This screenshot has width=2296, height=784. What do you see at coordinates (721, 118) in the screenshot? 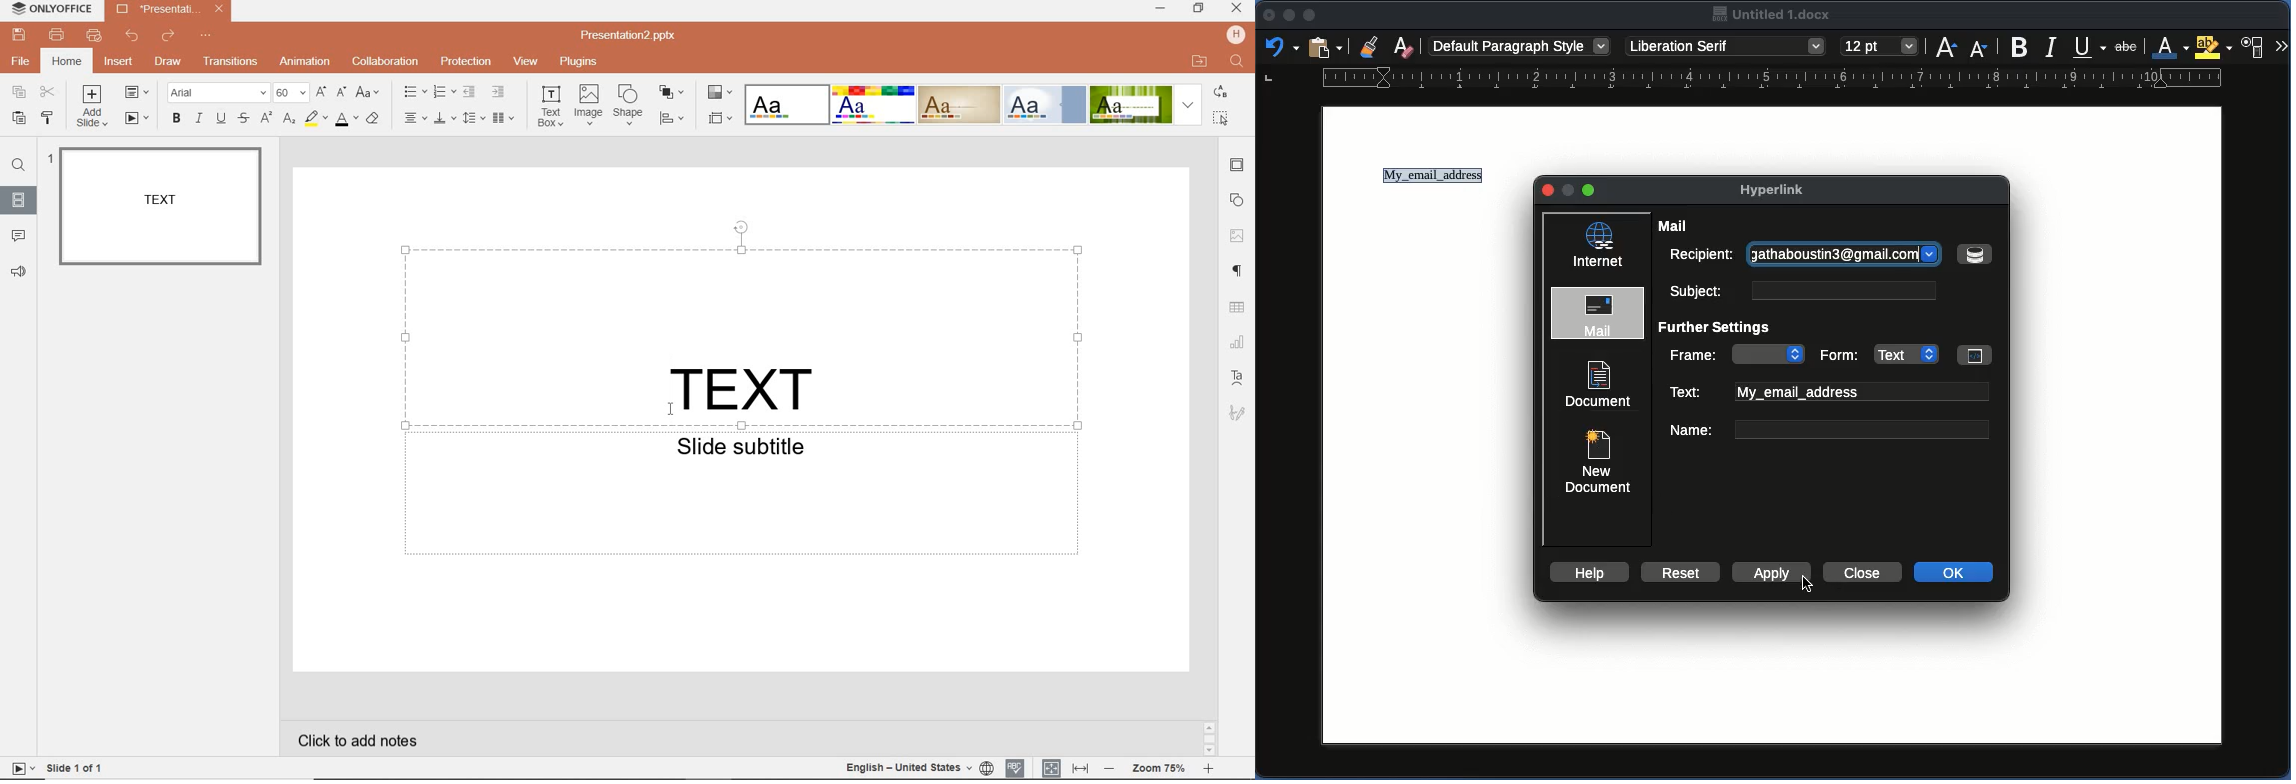
I see `SELECT SLIDE SIZE` at bounding box center [721, 118].